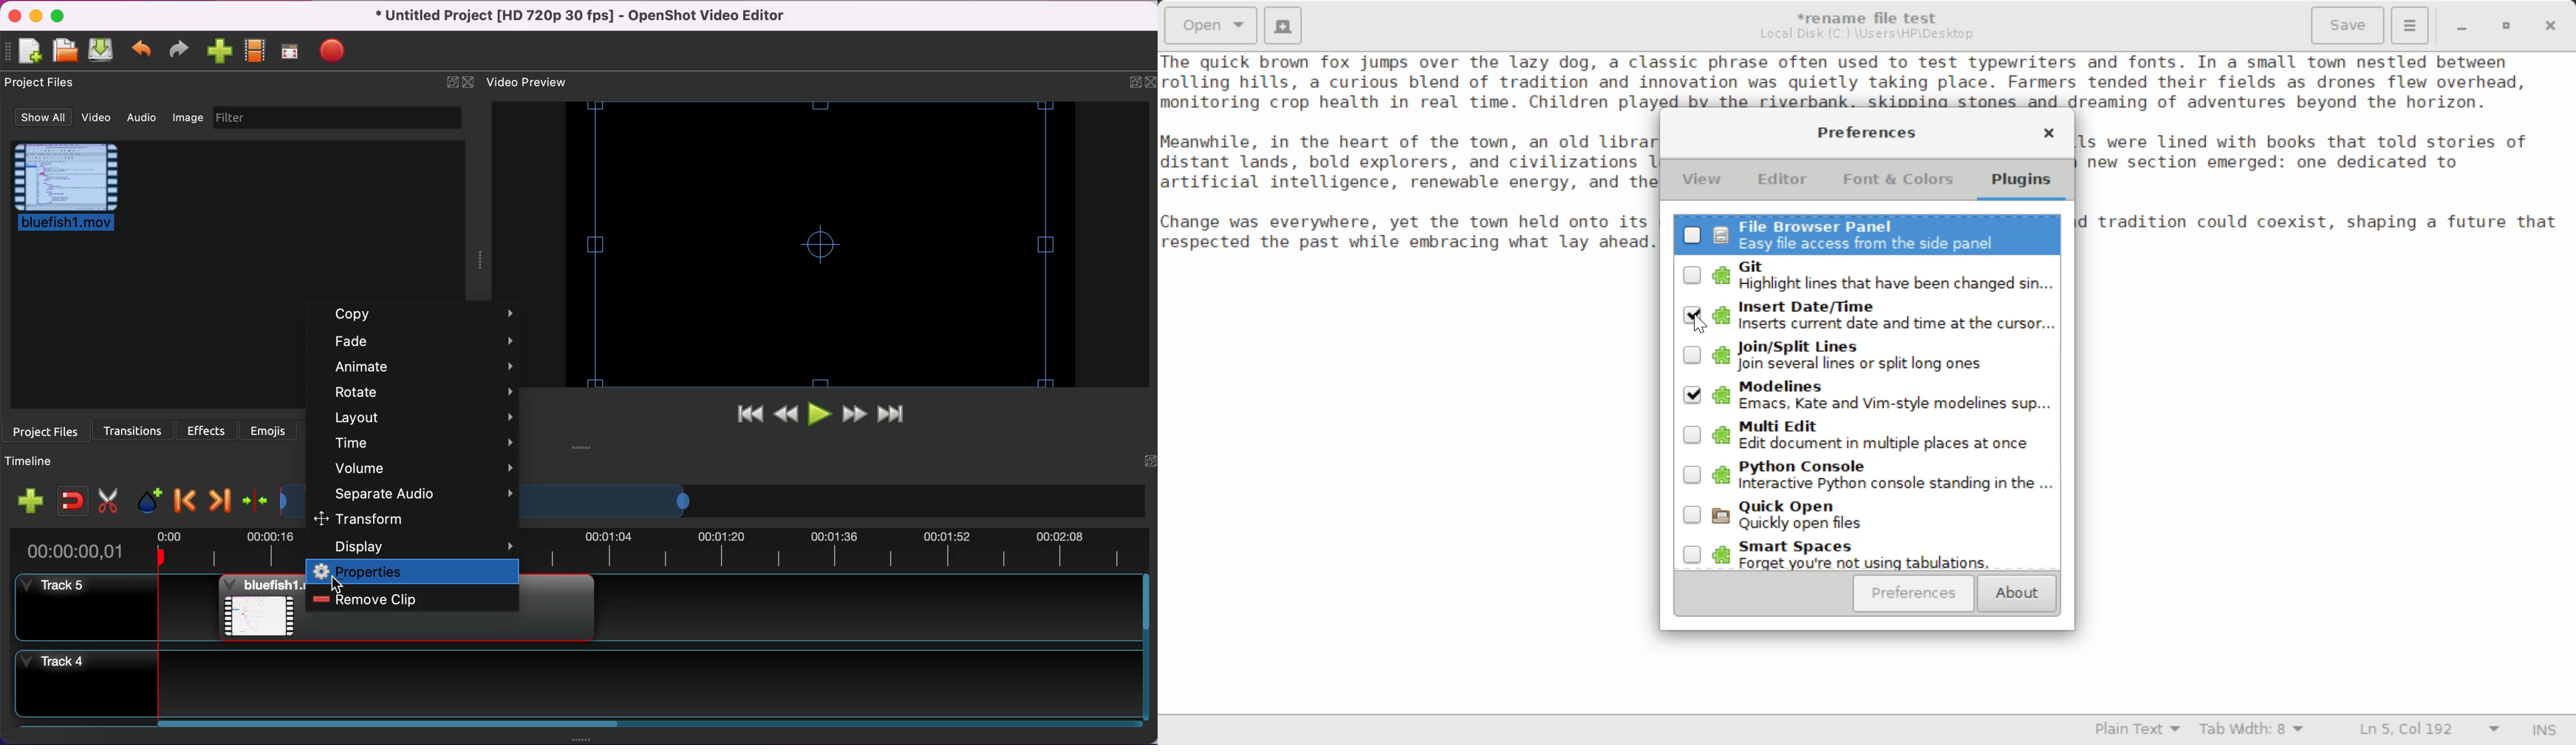 This screenshot has height=756, width=2576. Describe the element at coordinates (222, 503) in the screenshot. I see `next marker` at that location.